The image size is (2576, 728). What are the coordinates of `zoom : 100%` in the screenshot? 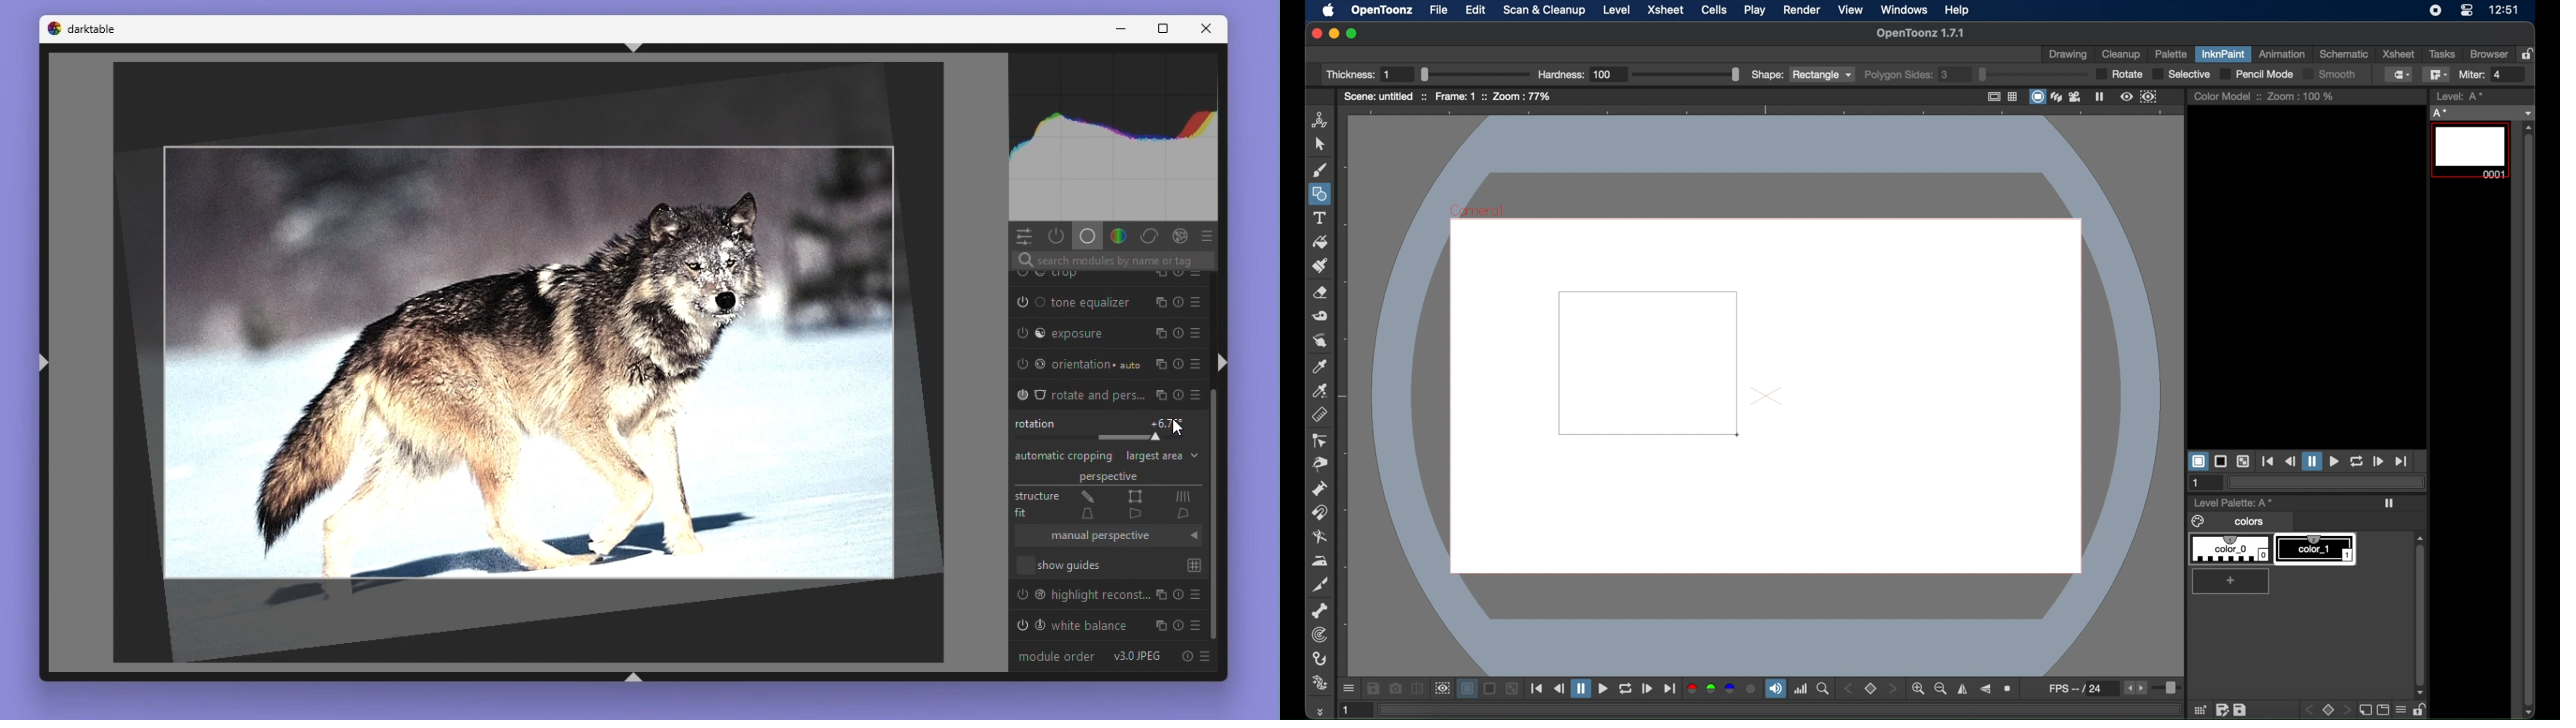 It's located at (2301, 96).